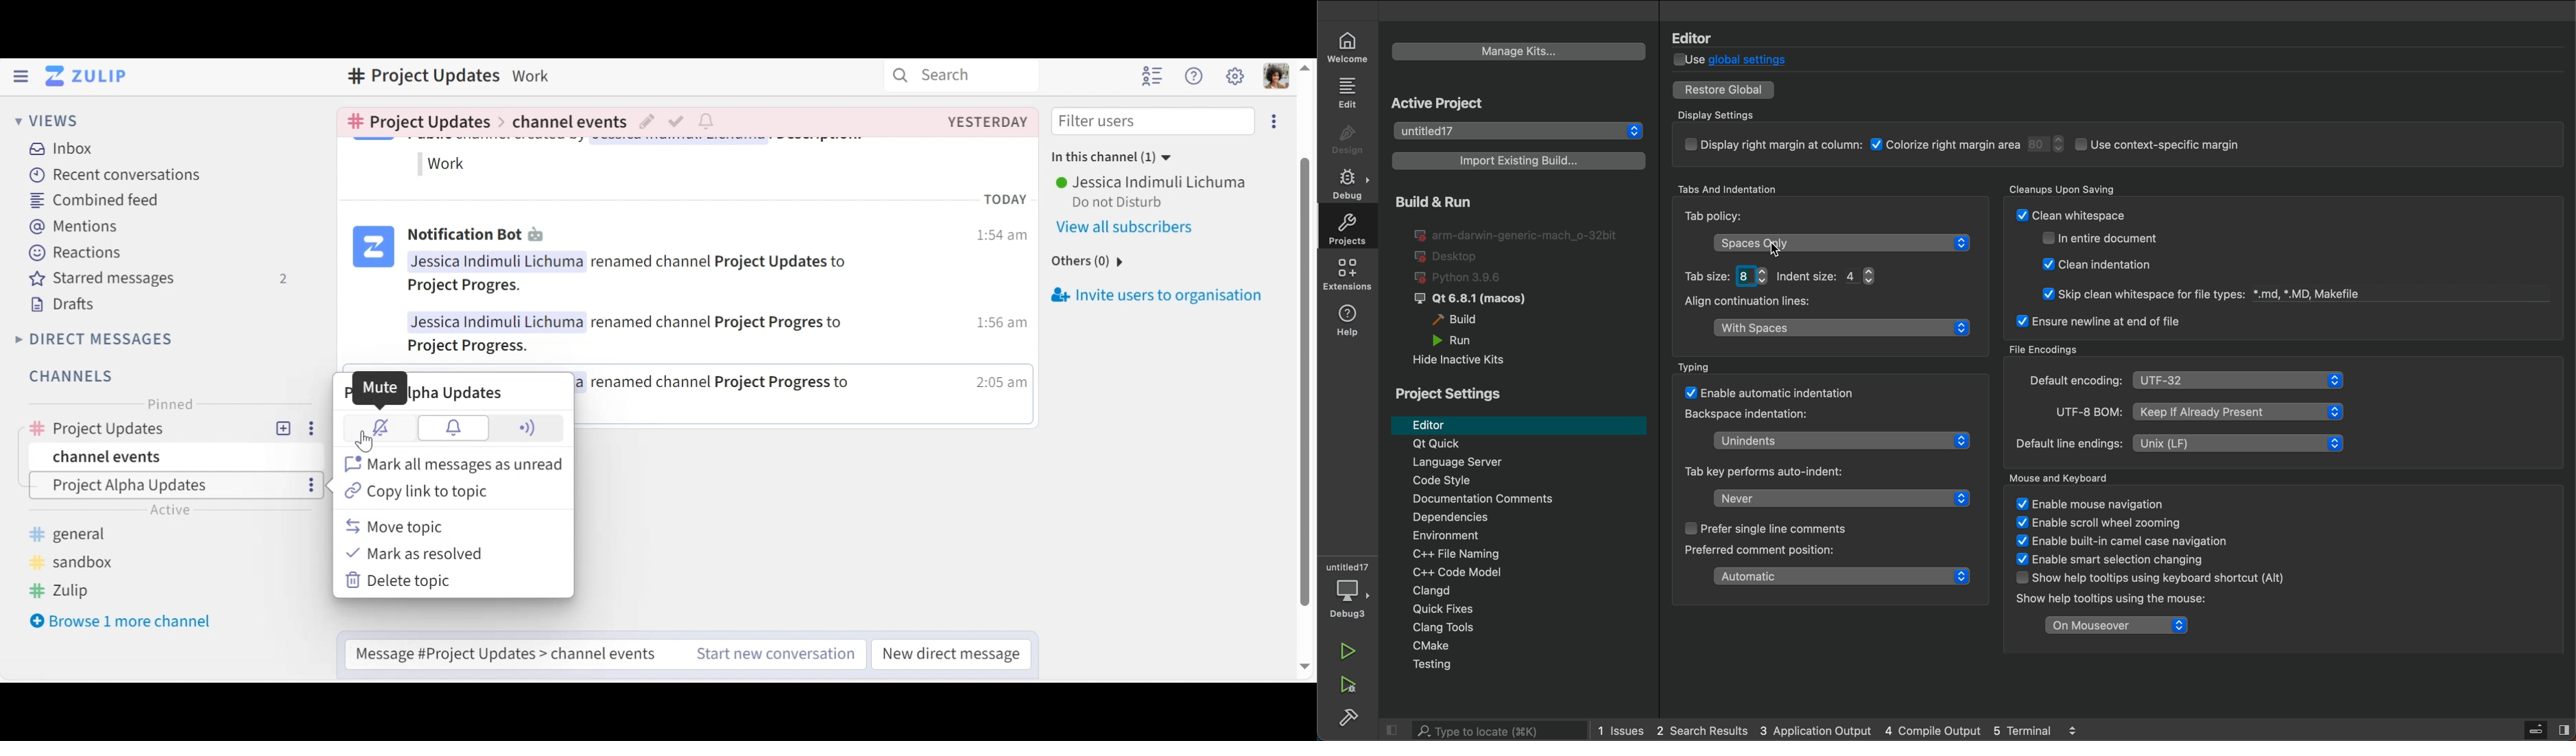 The width and height of the screenshot is (2576, 756). I want to click on Notification Bot, so click(463, 237).